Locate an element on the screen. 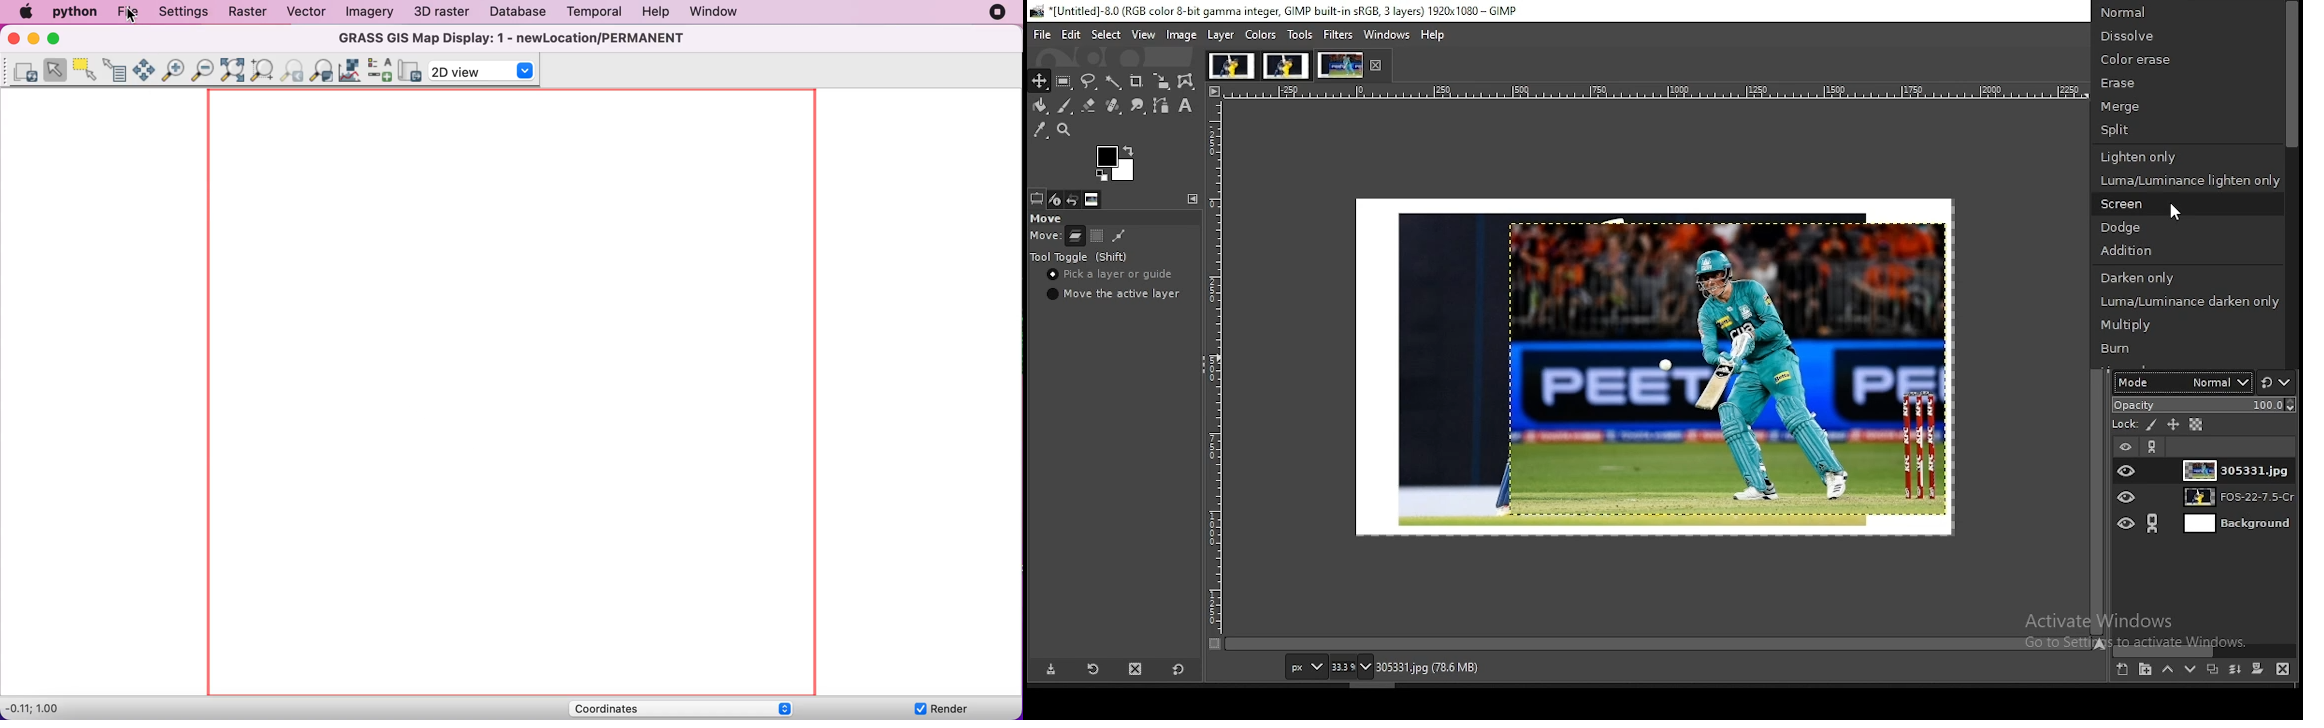  zoom tool is located at coordinates (1063, 129).